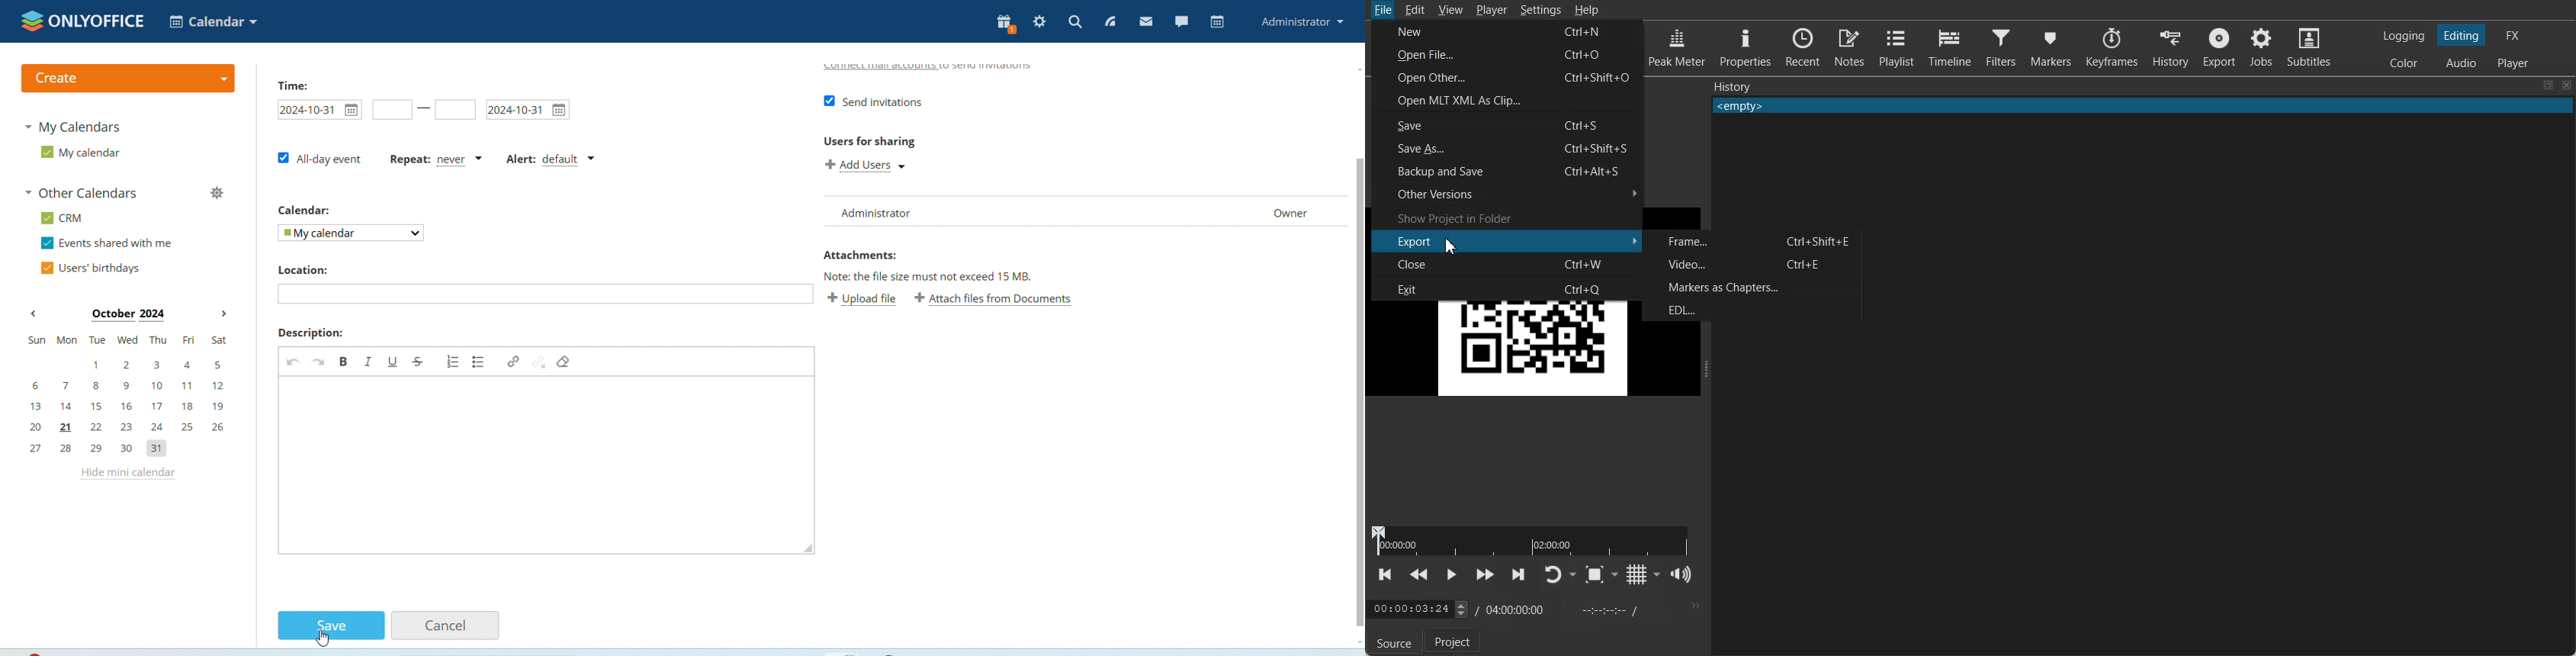  Describe the element at coordinates (303, 209) in the screenshot. I see `Calendar` at that location.